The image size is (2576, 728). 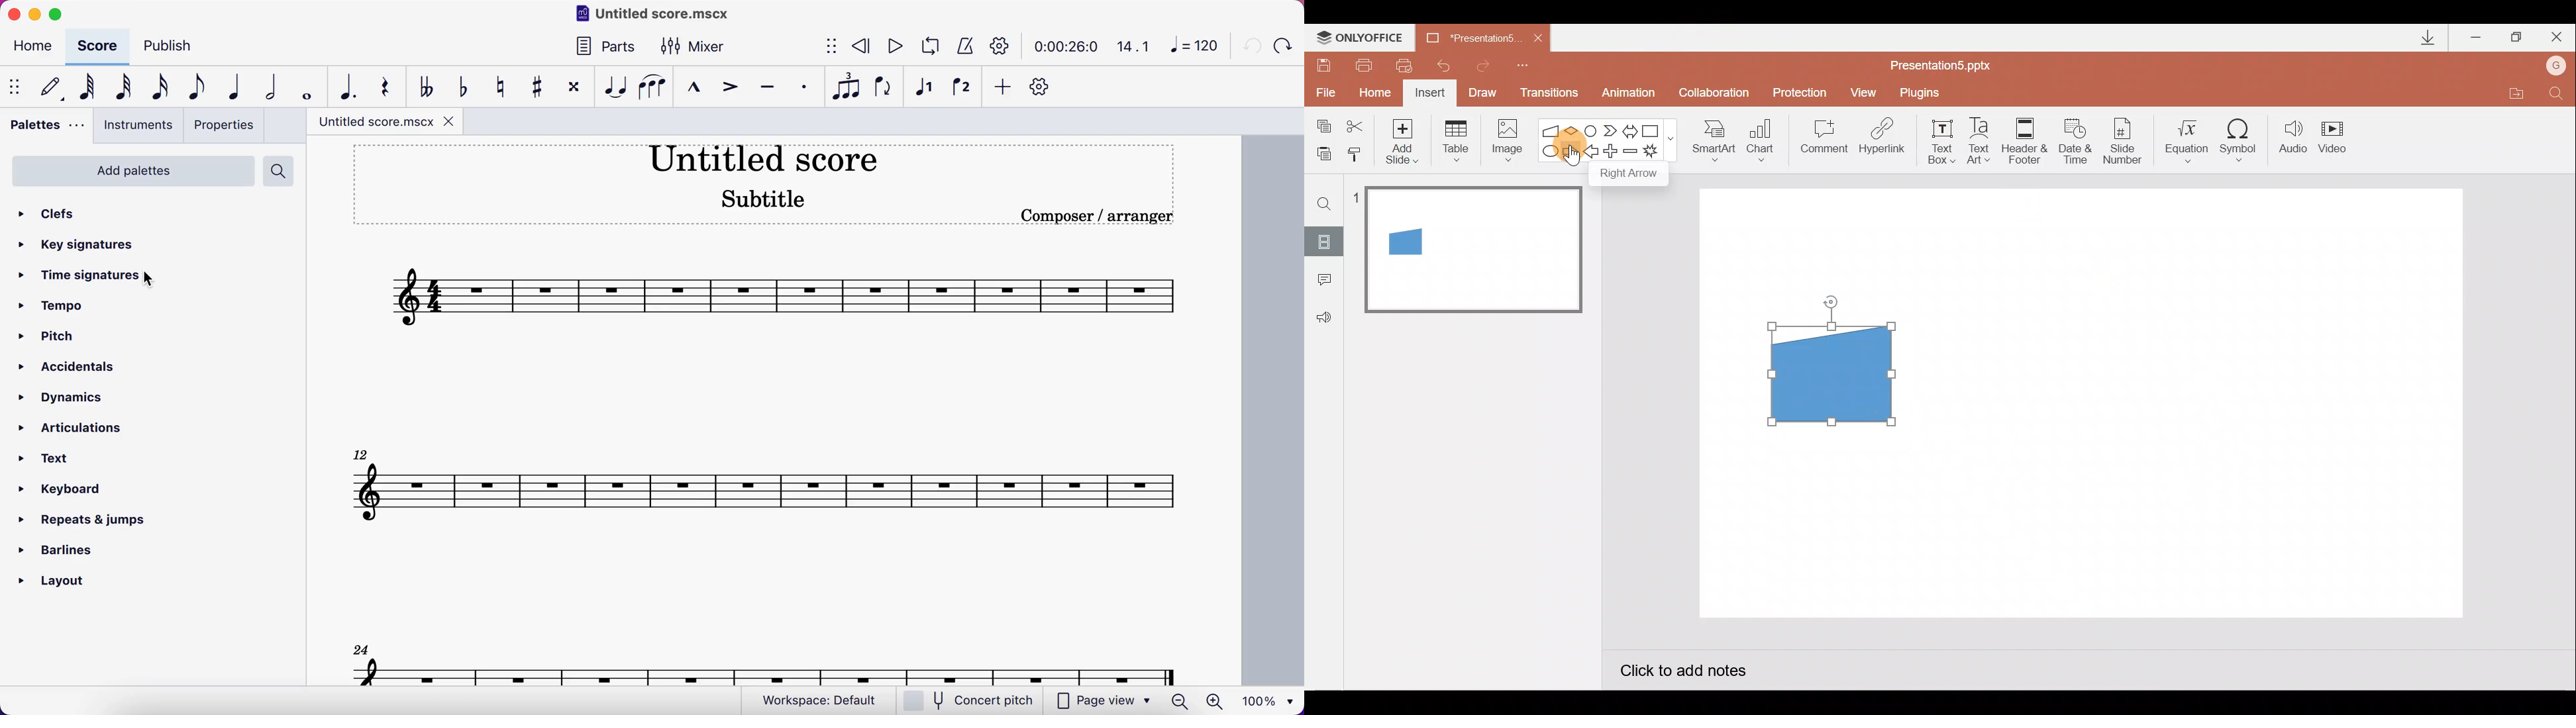 What do you see at coordinates (46, 459) in the screenshot?
I see `text` at bounding box center [46, 459].